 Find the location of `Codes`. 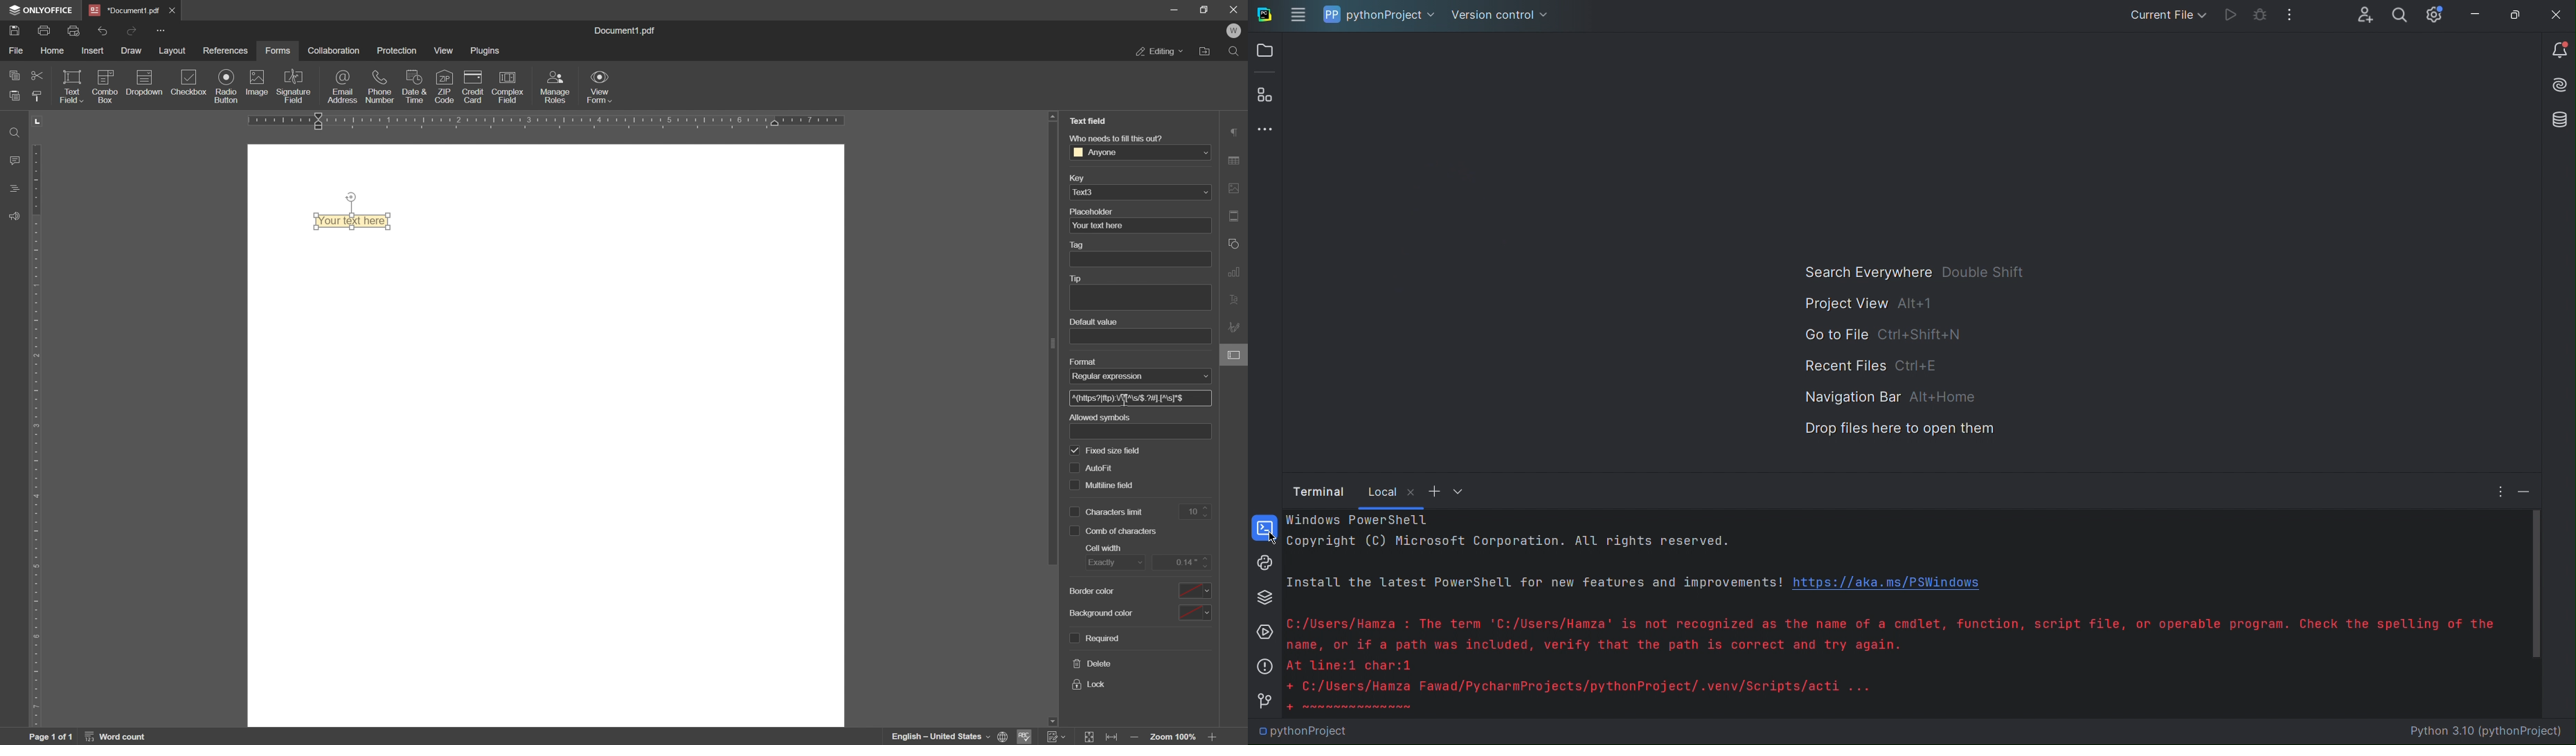

Codes is located at coordinates (1904, 616).